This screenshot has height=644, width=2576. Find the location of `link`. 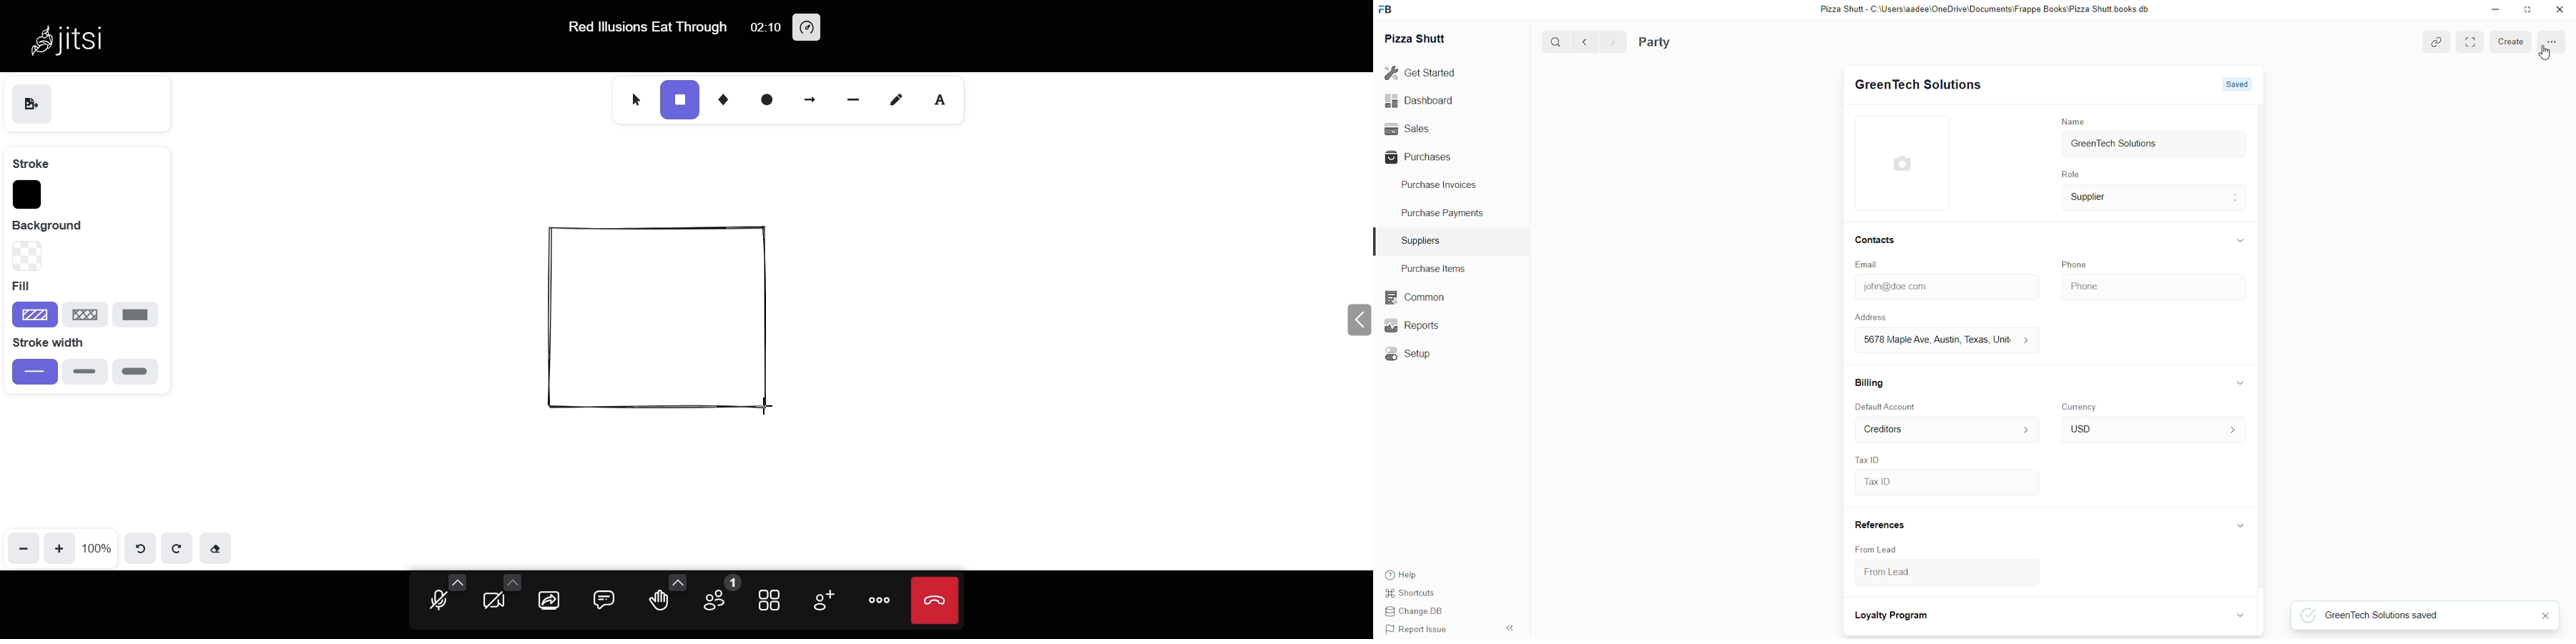

link is located at coordinates (2435, 41).